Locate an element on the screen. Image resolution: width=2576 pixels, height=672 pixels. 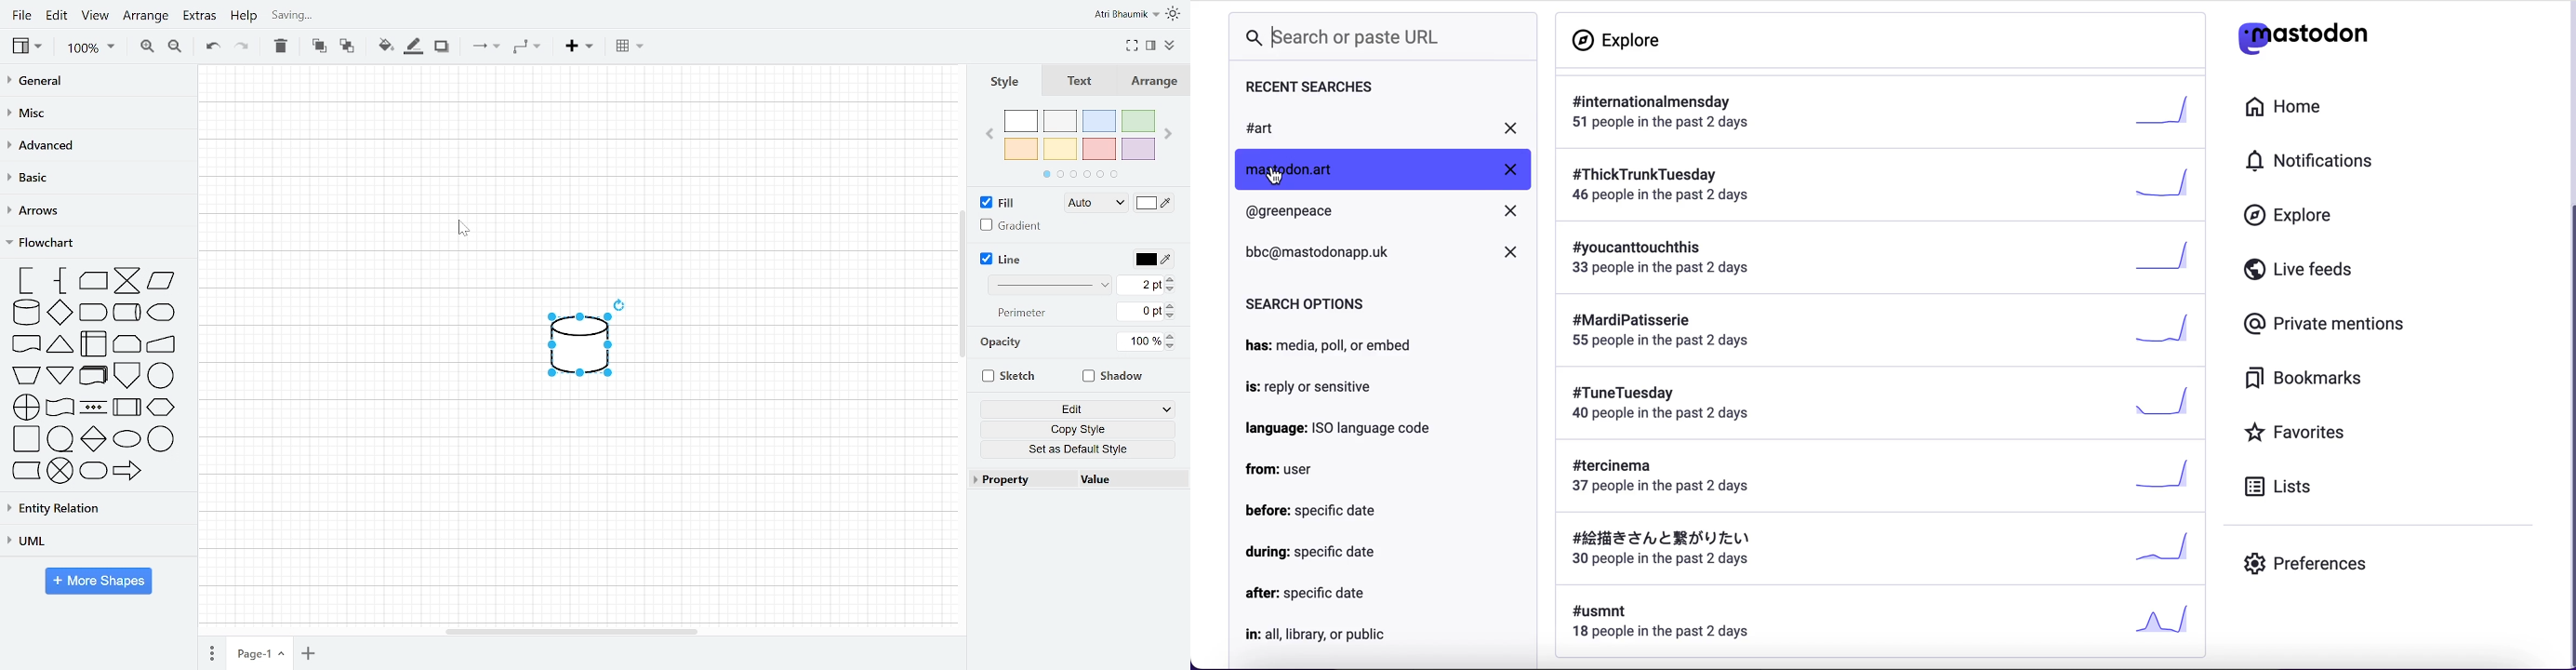
File is located at coordinates (18, 15).